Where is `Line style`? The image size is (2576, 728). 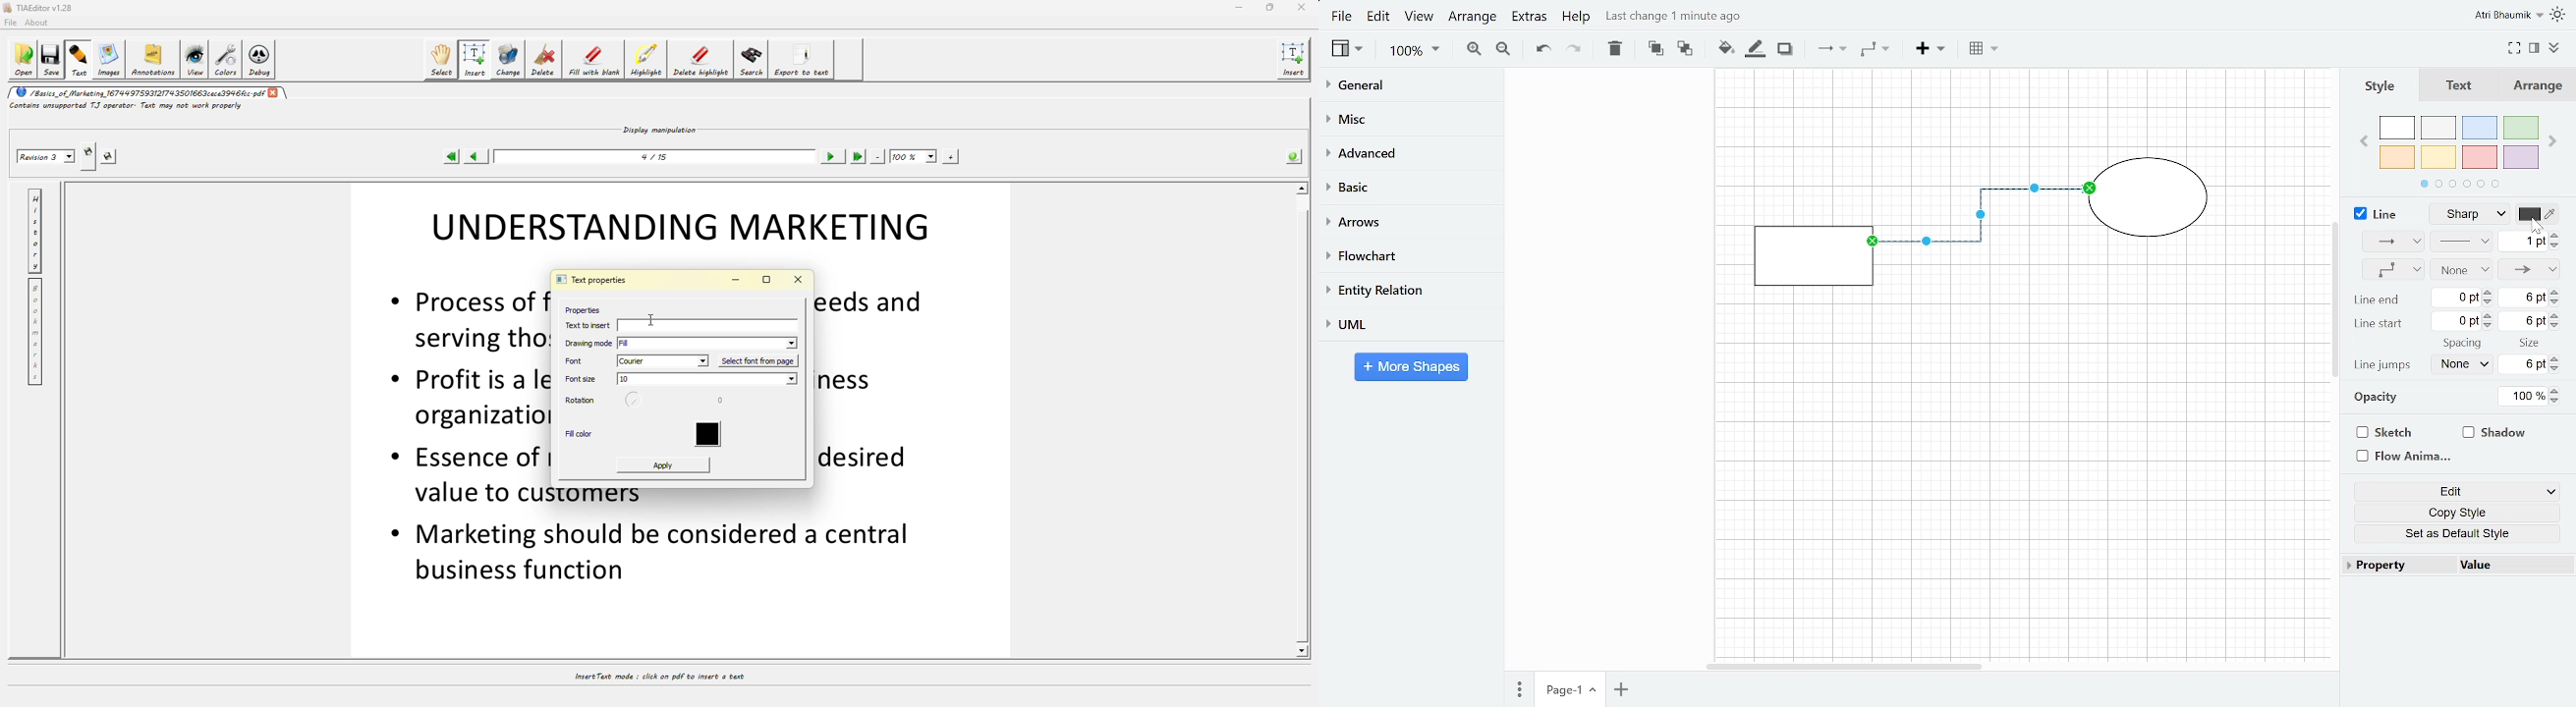 Line style is located at coordinates (2476, 215).